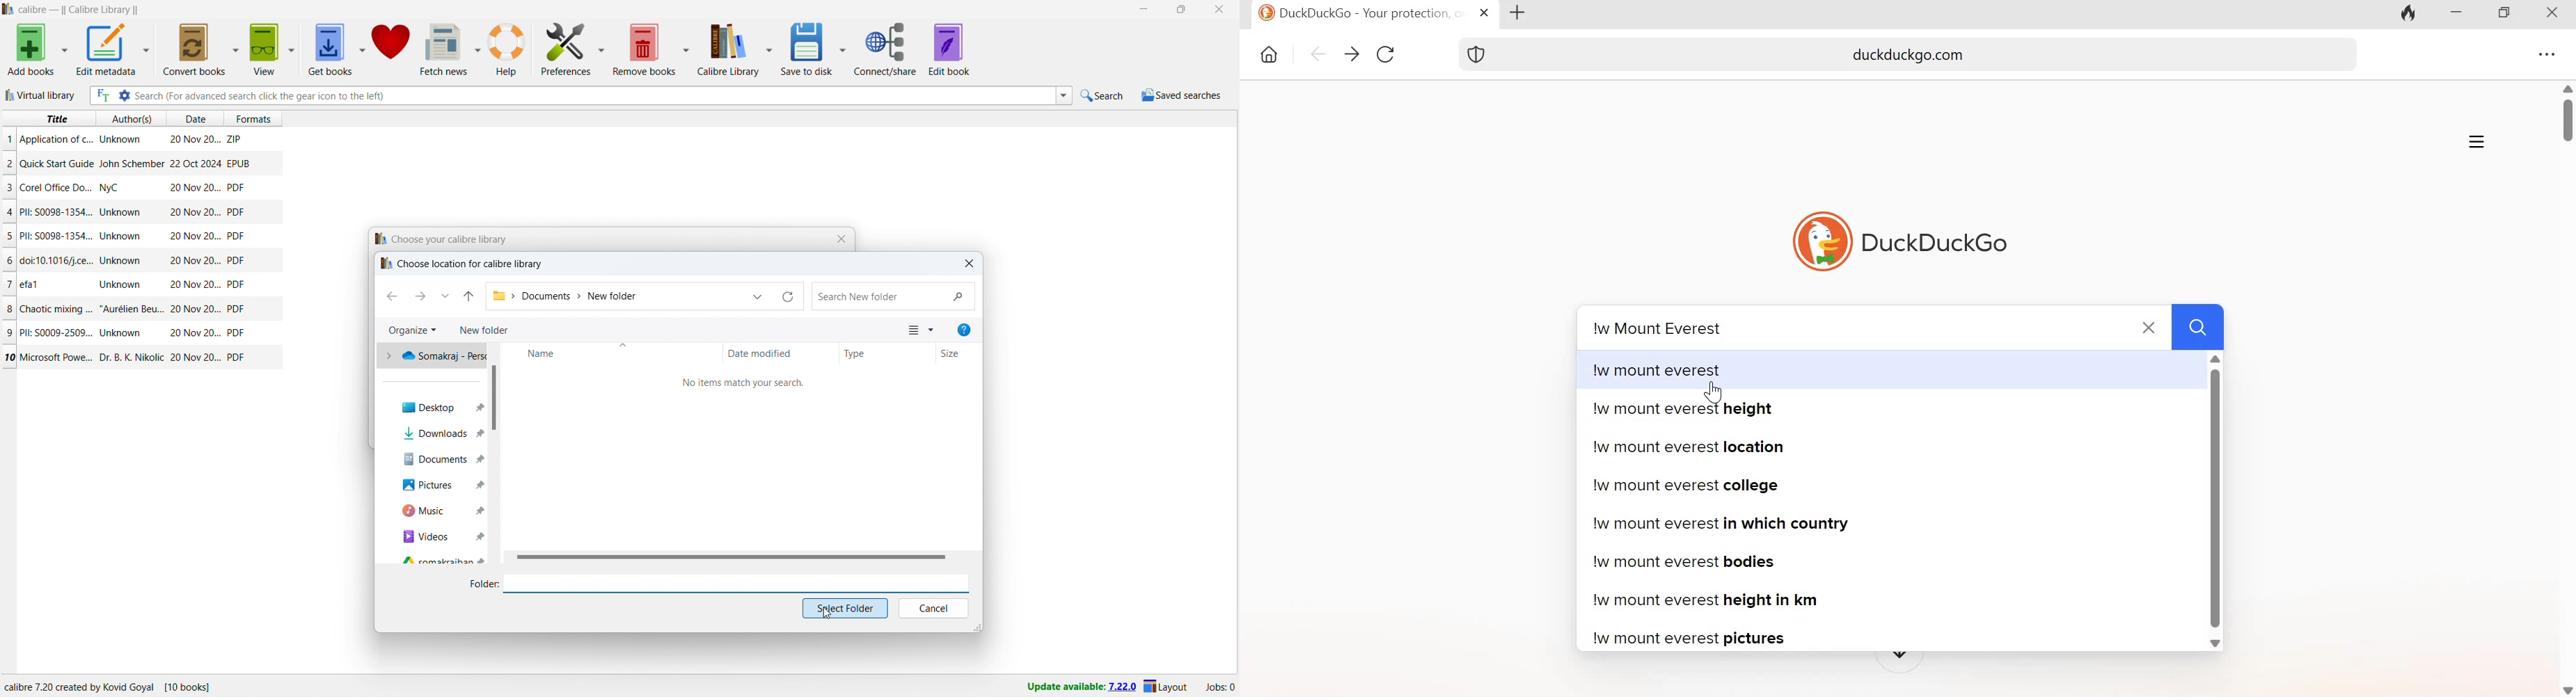 This screenshot has width=2576, height=700. Describe the element at coordinates (1523, 13) in the screenshot. I see `New tab` at that location.